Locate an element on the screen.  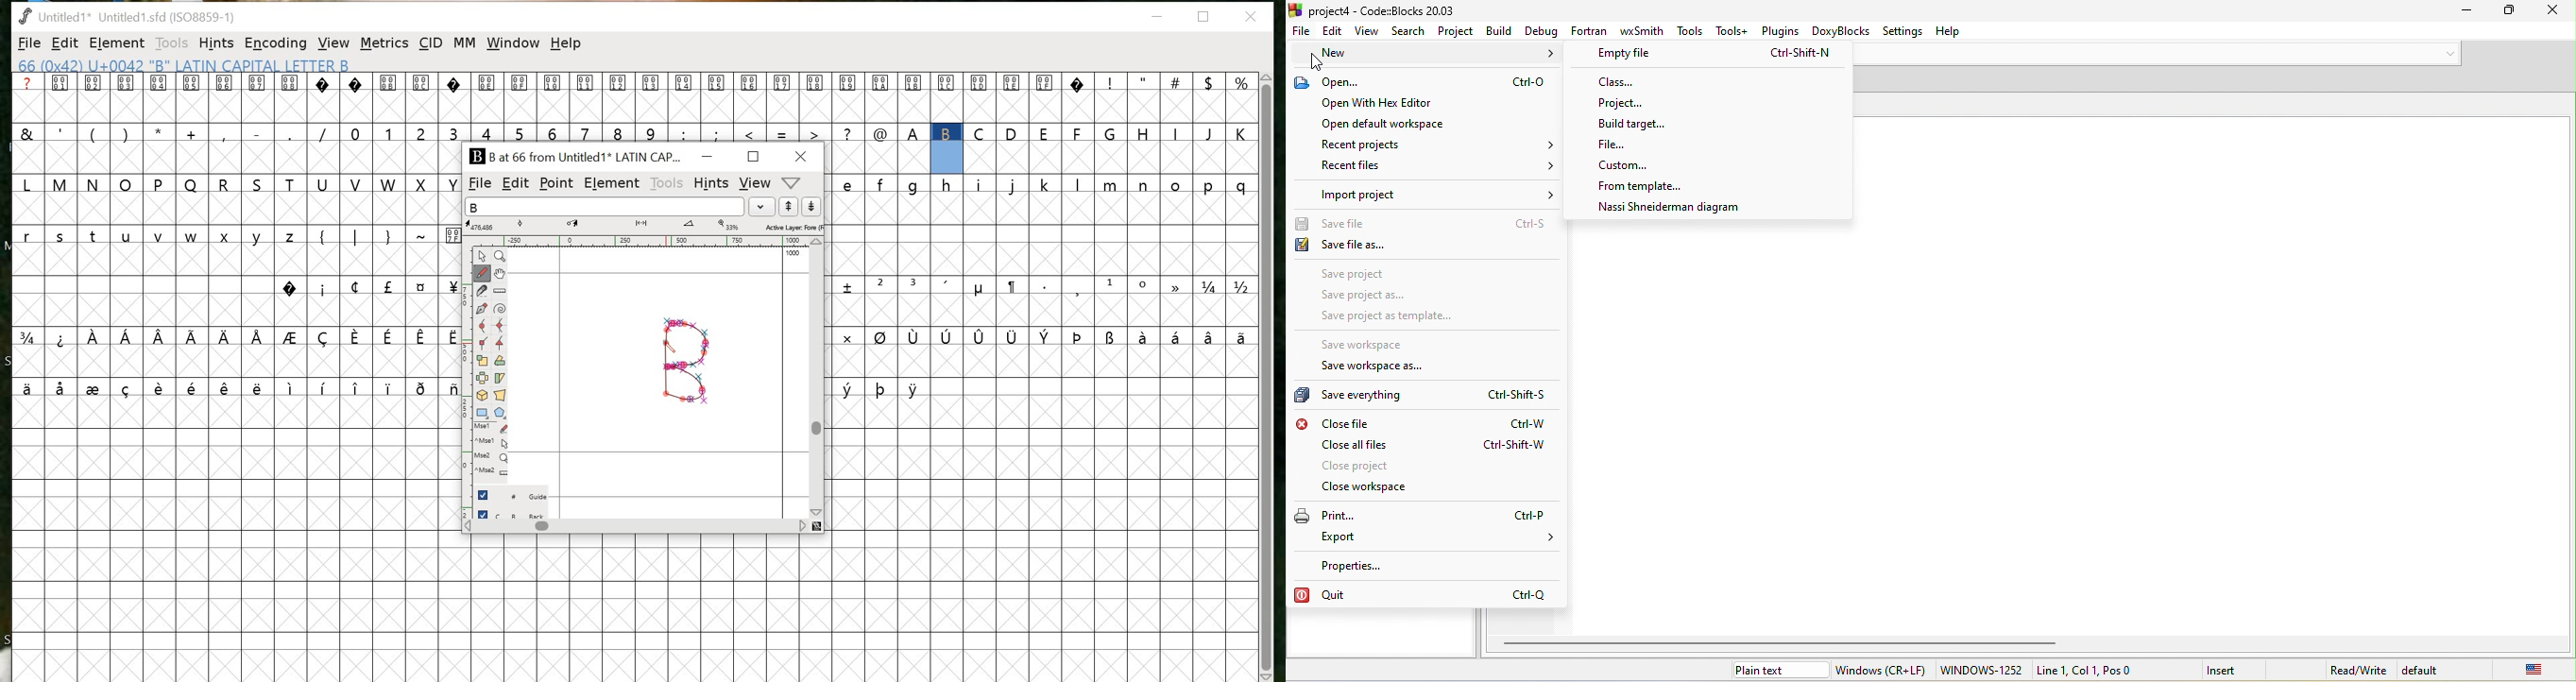
settings is located at coordinates (1905, 30).